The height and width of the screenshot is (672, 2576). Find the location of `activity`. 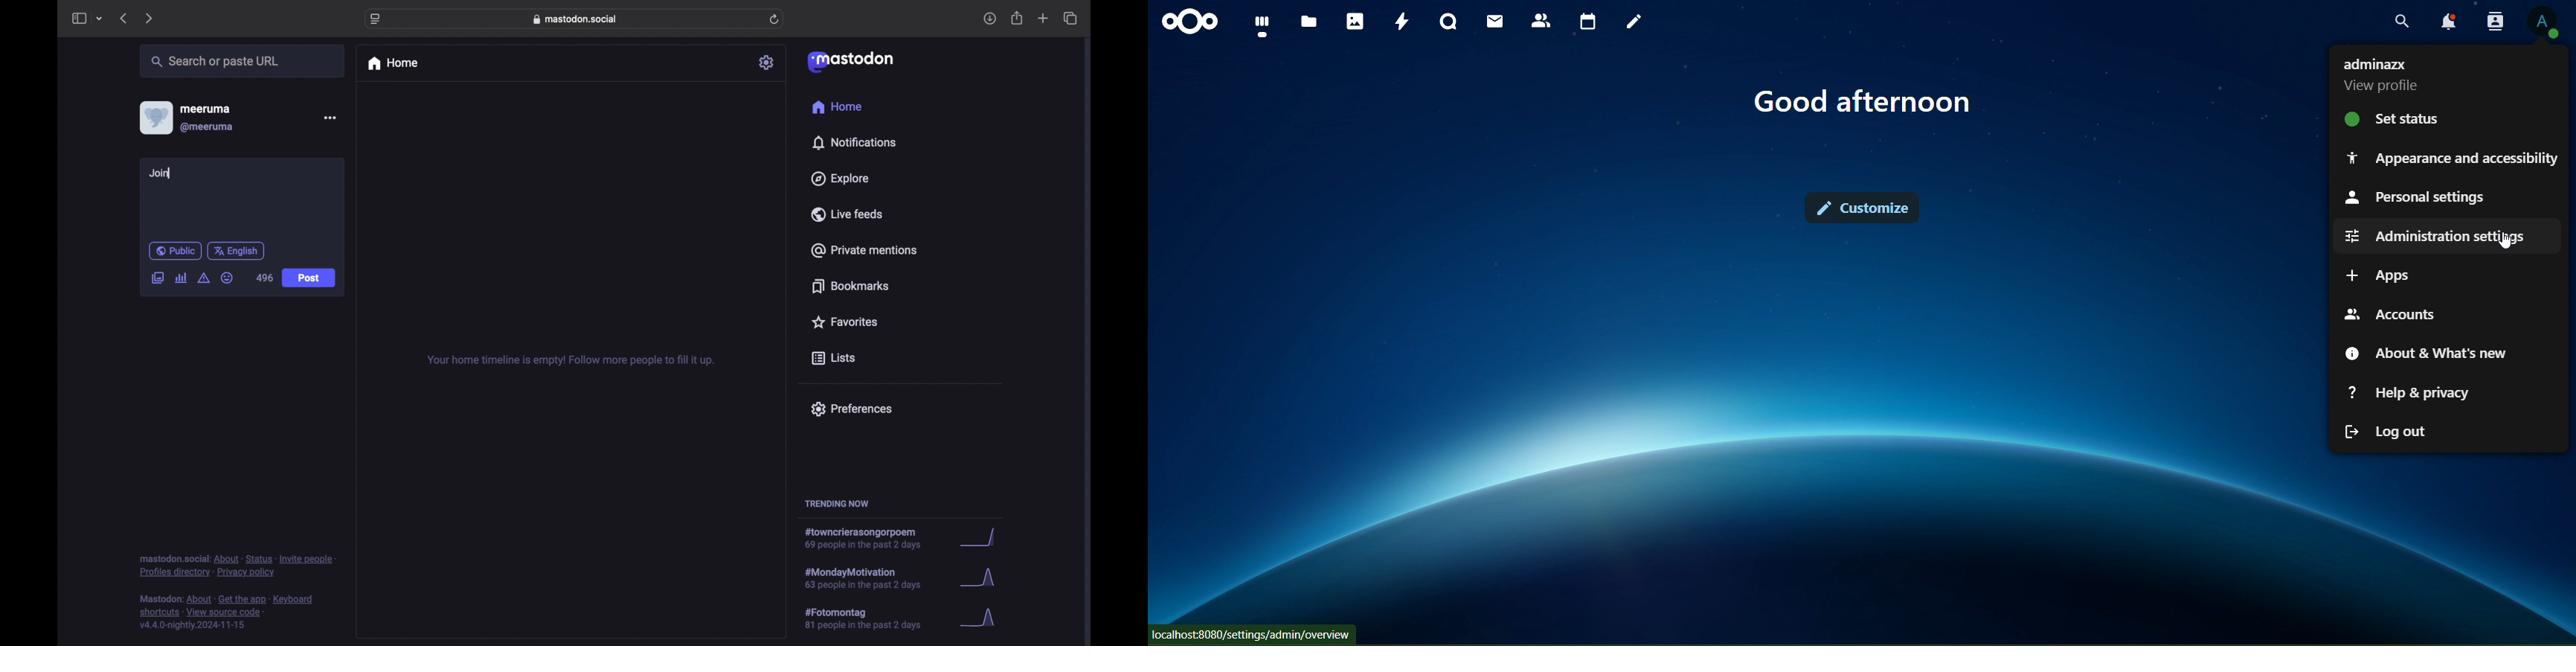

activity is located at coordinates (1399, 22).